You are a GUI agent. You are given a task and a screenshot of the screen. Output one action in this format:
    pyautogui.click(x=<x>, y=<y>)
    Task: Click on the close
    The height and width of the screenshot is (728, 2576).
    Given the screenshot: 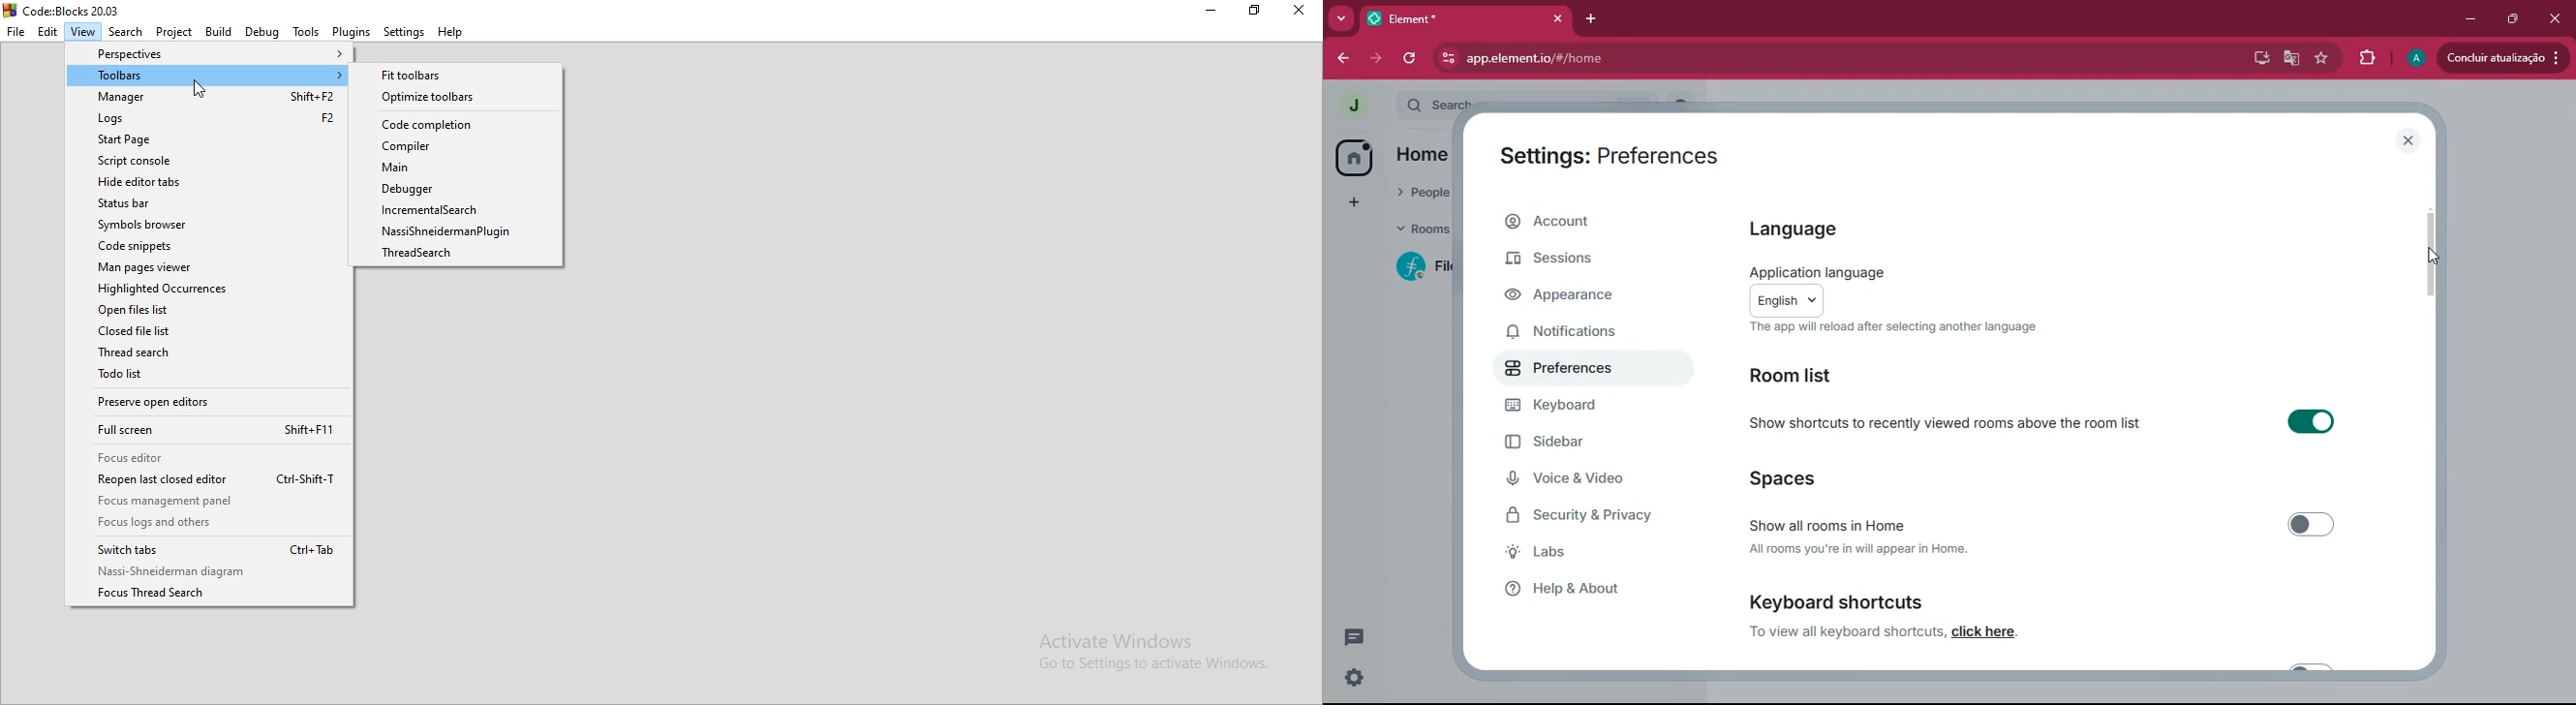 What is the action you would take?
    pyautogui.click(x=2410, y=140)
    